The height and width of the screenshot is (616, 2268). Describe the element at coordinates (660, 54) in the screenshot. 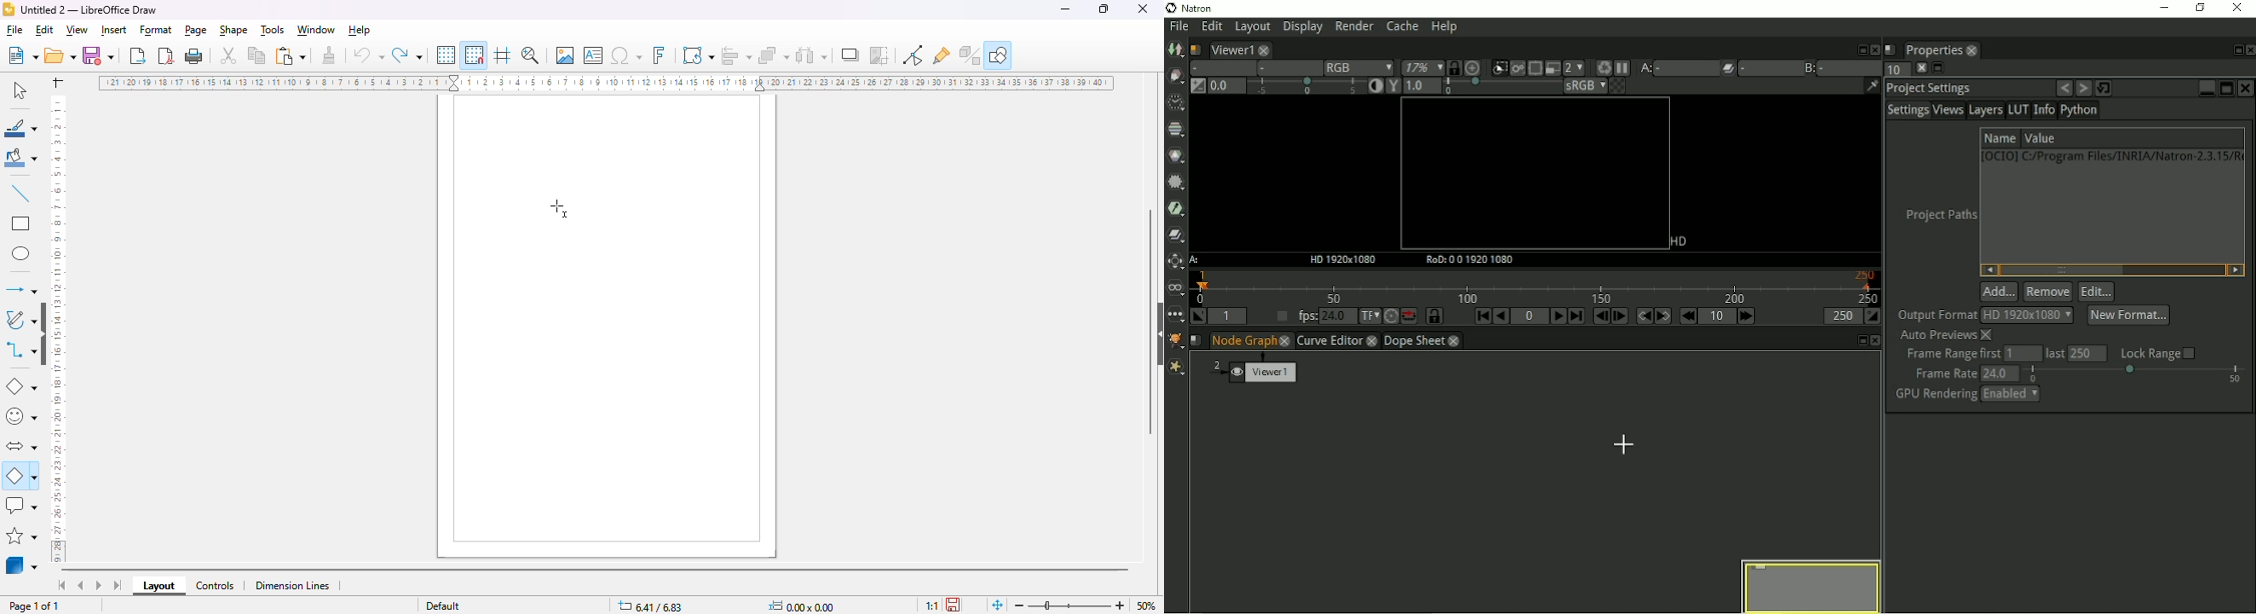

I see `insert fontwork text` at that location.